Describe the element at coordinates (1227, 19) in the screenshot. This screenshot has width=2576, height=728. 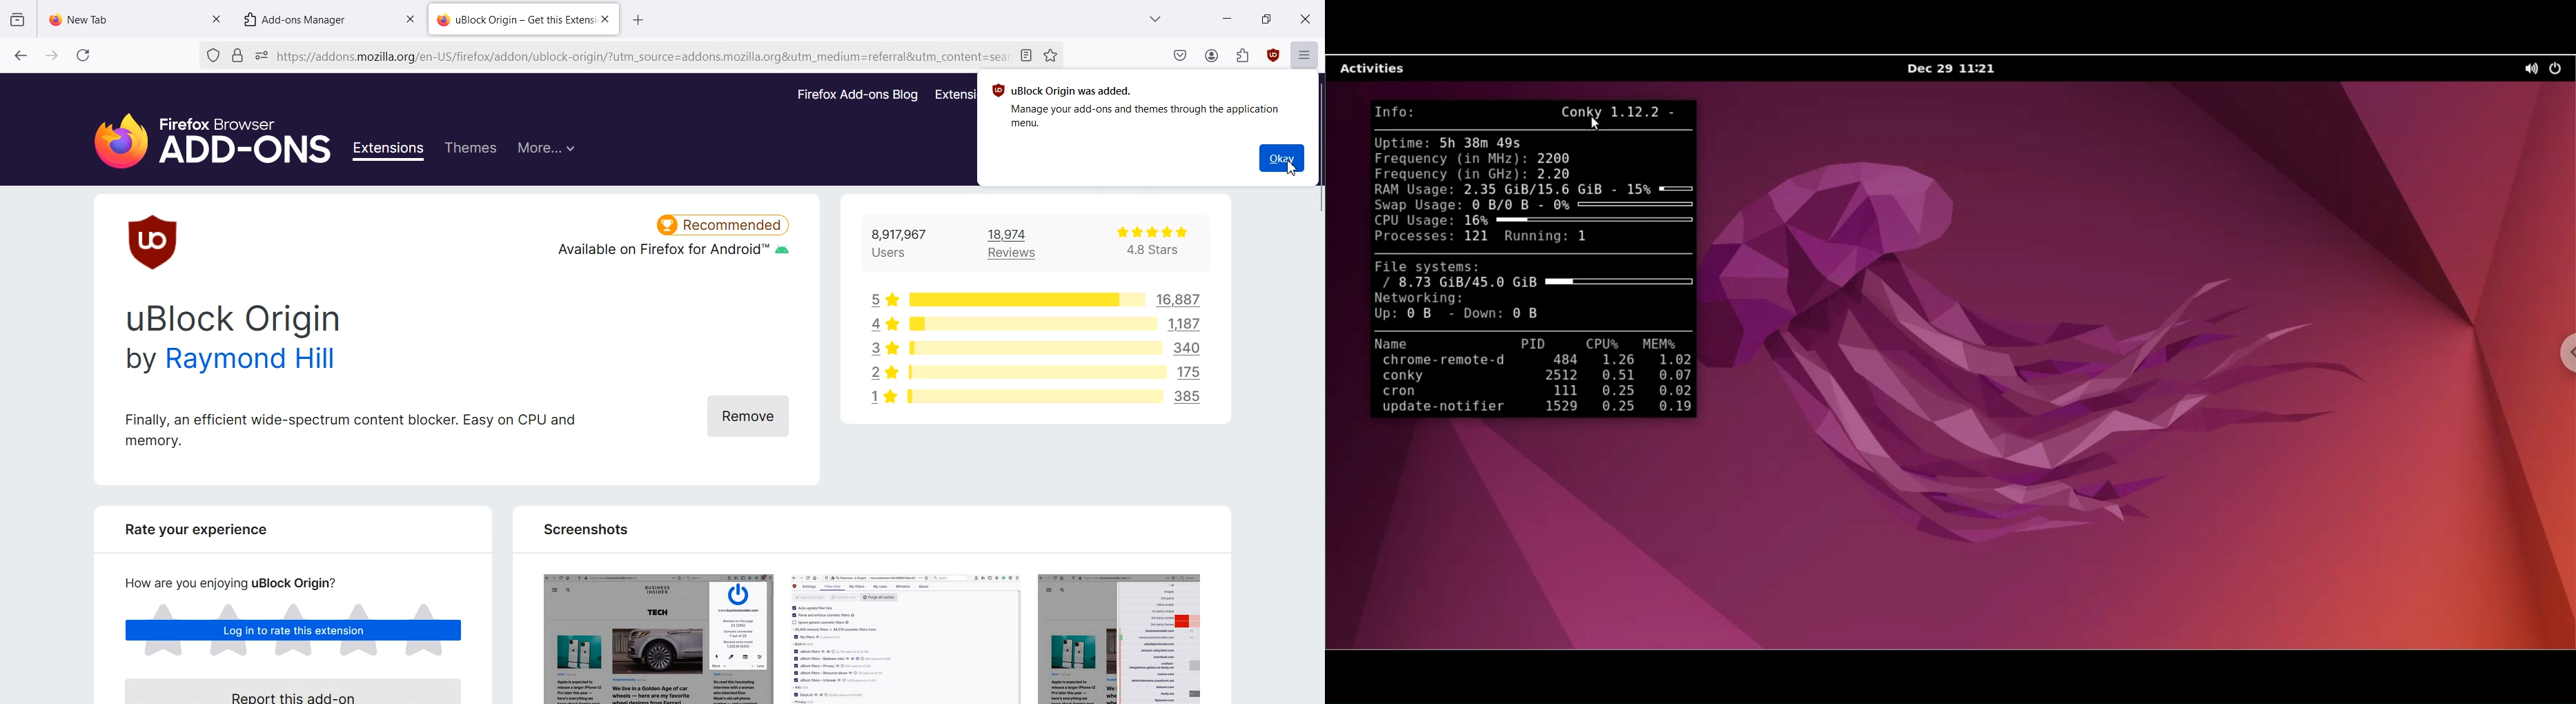
I see `Minimize` at that location.